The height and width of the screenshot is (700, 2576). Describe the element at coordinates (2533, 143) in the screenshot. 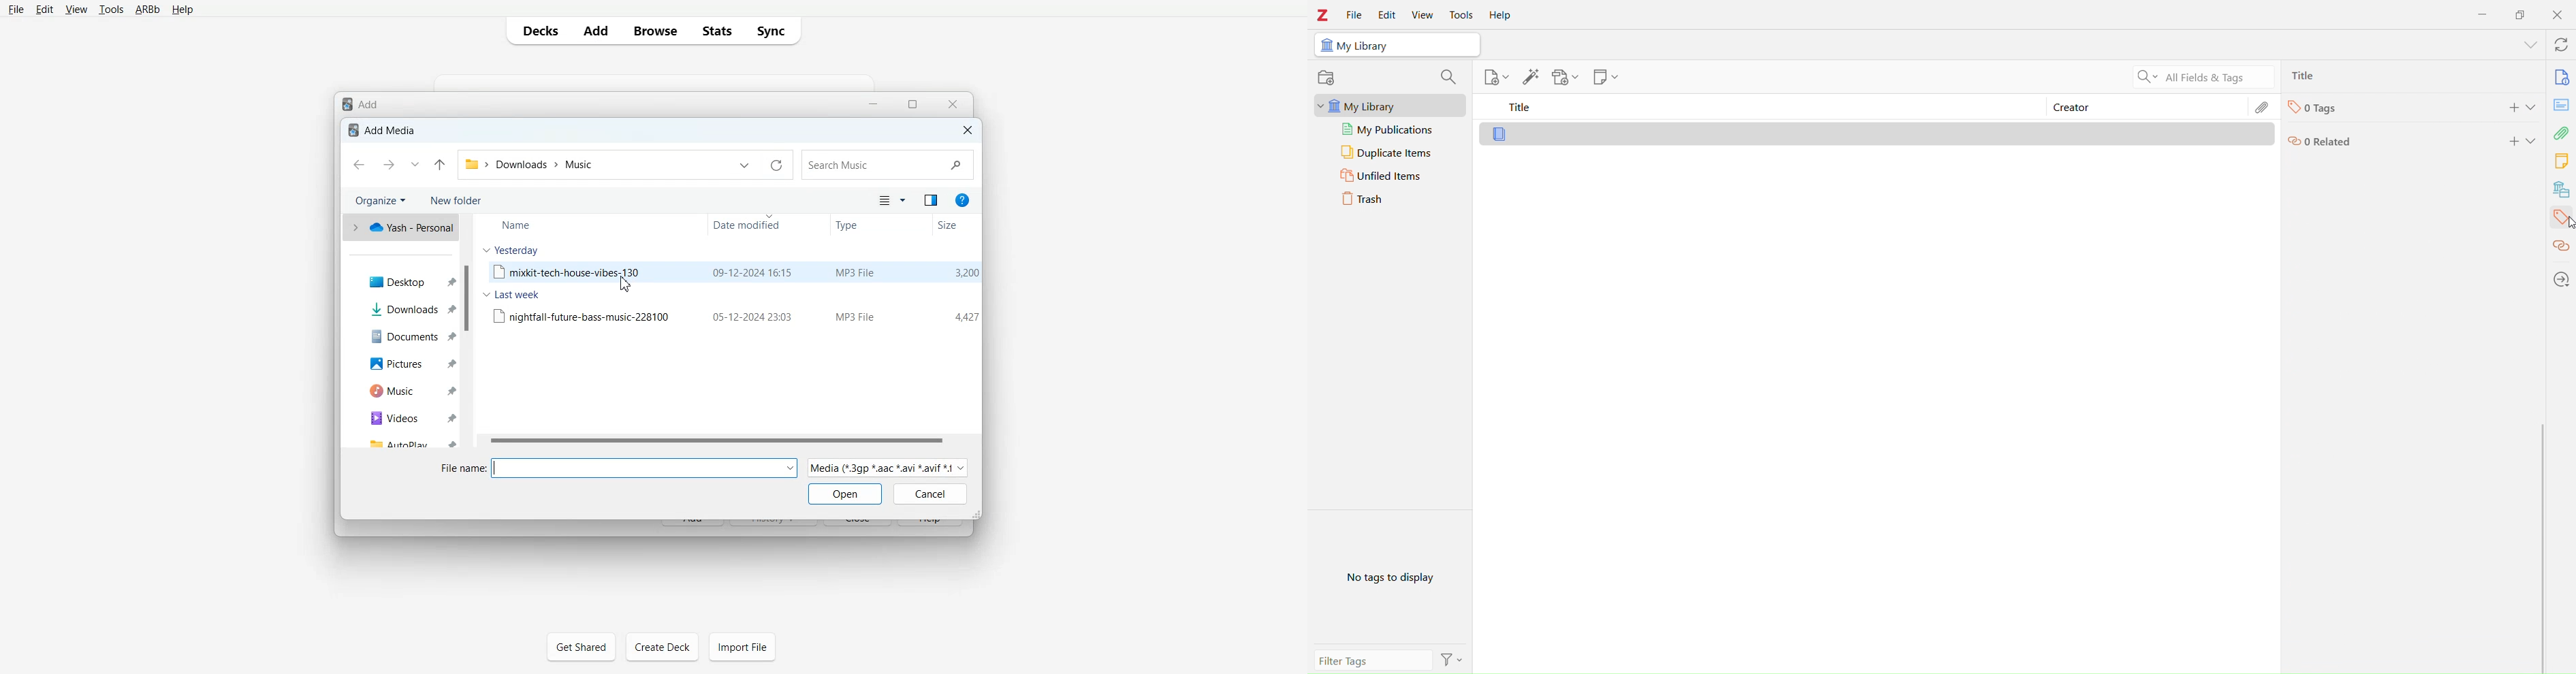

I see `Expand section` at that location.